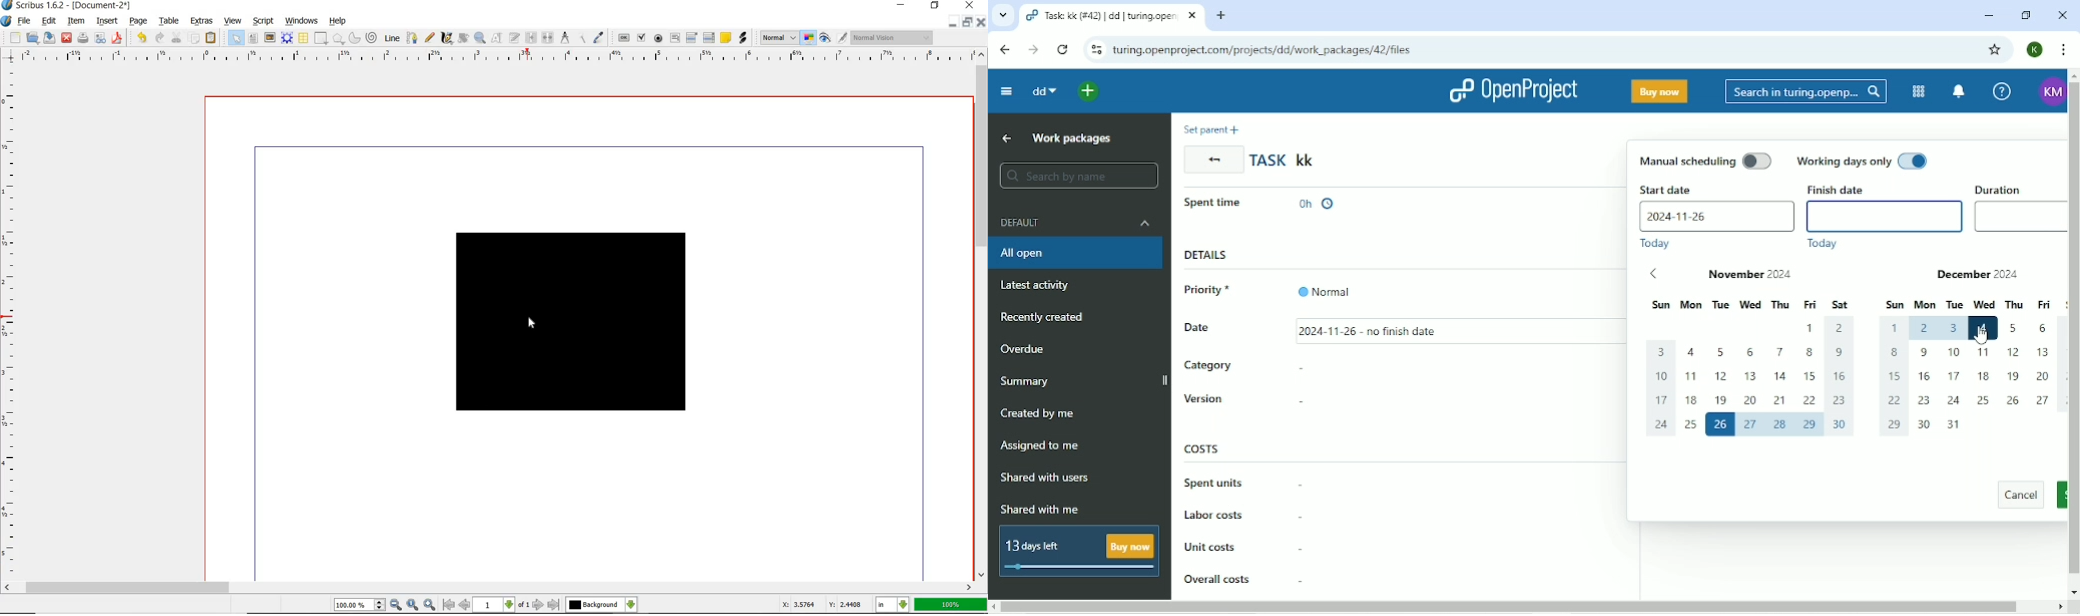  Describe the element at coordinates (68, 6) in the screenshot. I see `Scribus 1.6.2 - [Document-2*]` at that location.